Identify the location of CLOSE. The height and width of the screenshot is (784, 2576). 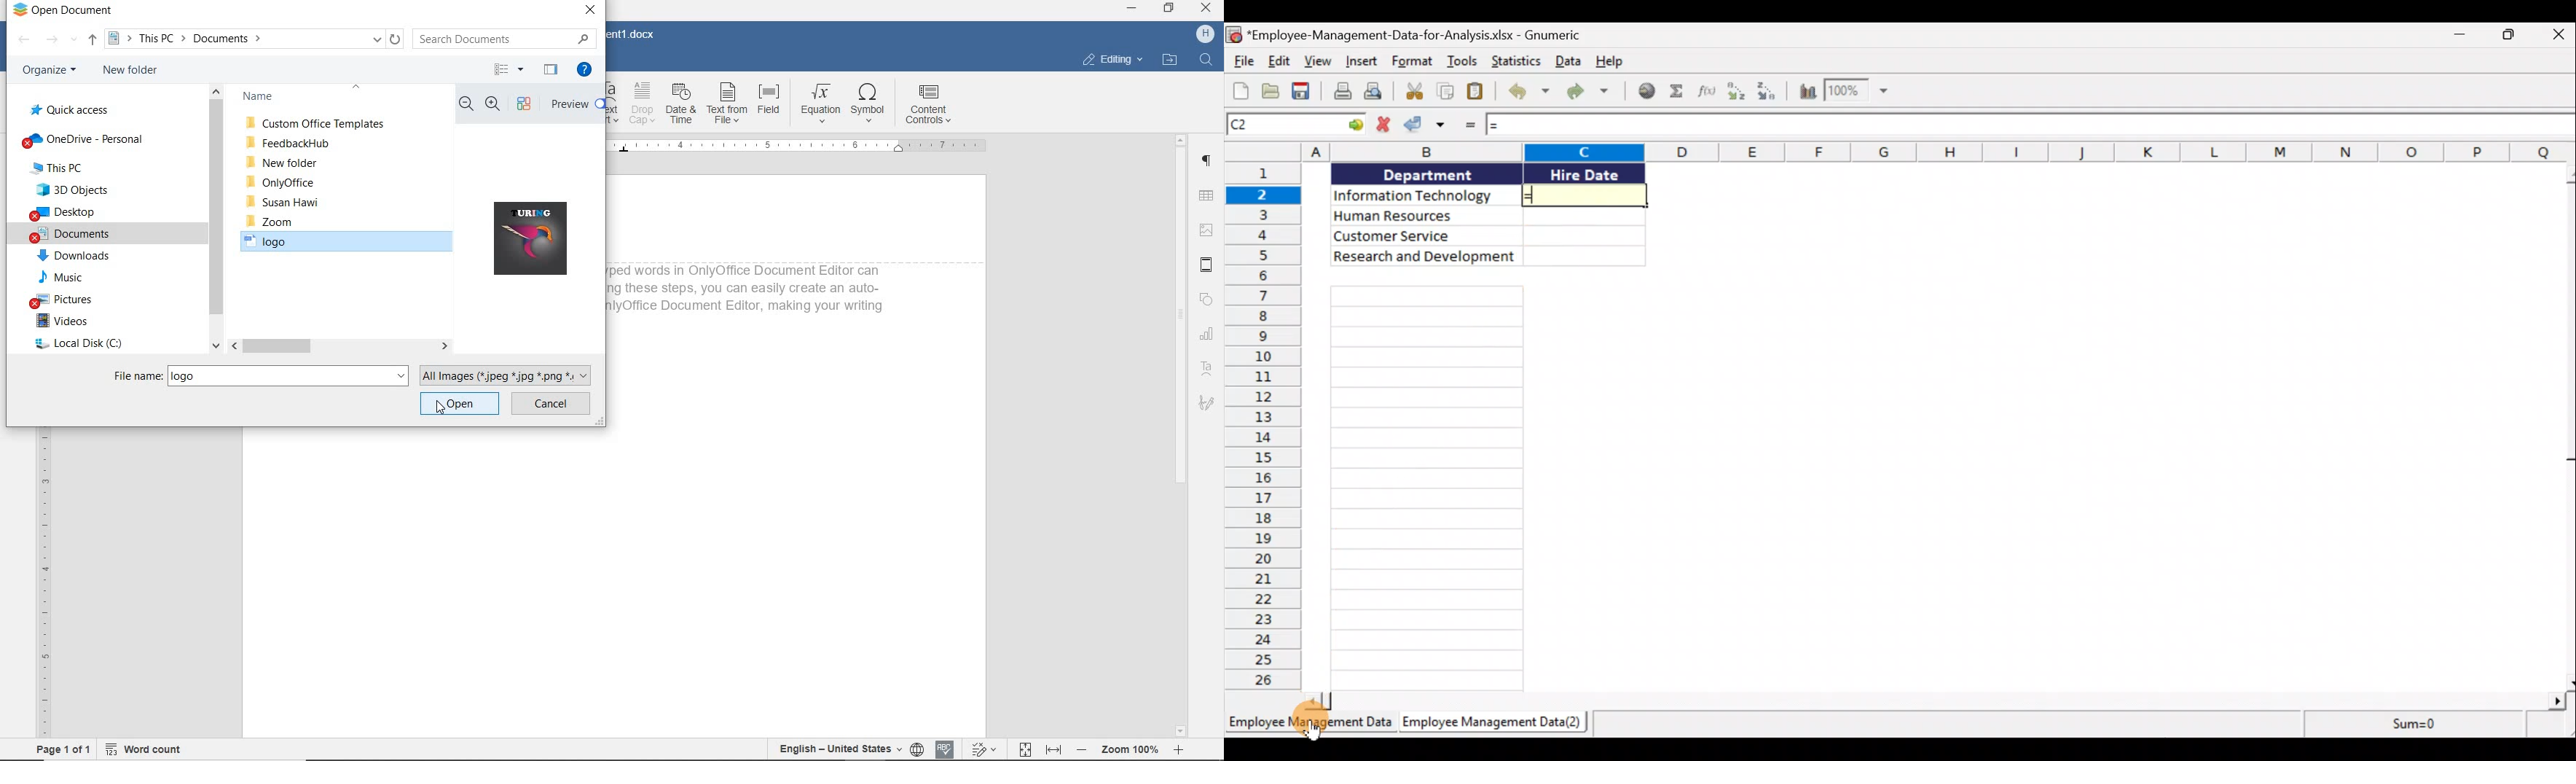
(1204, 7).